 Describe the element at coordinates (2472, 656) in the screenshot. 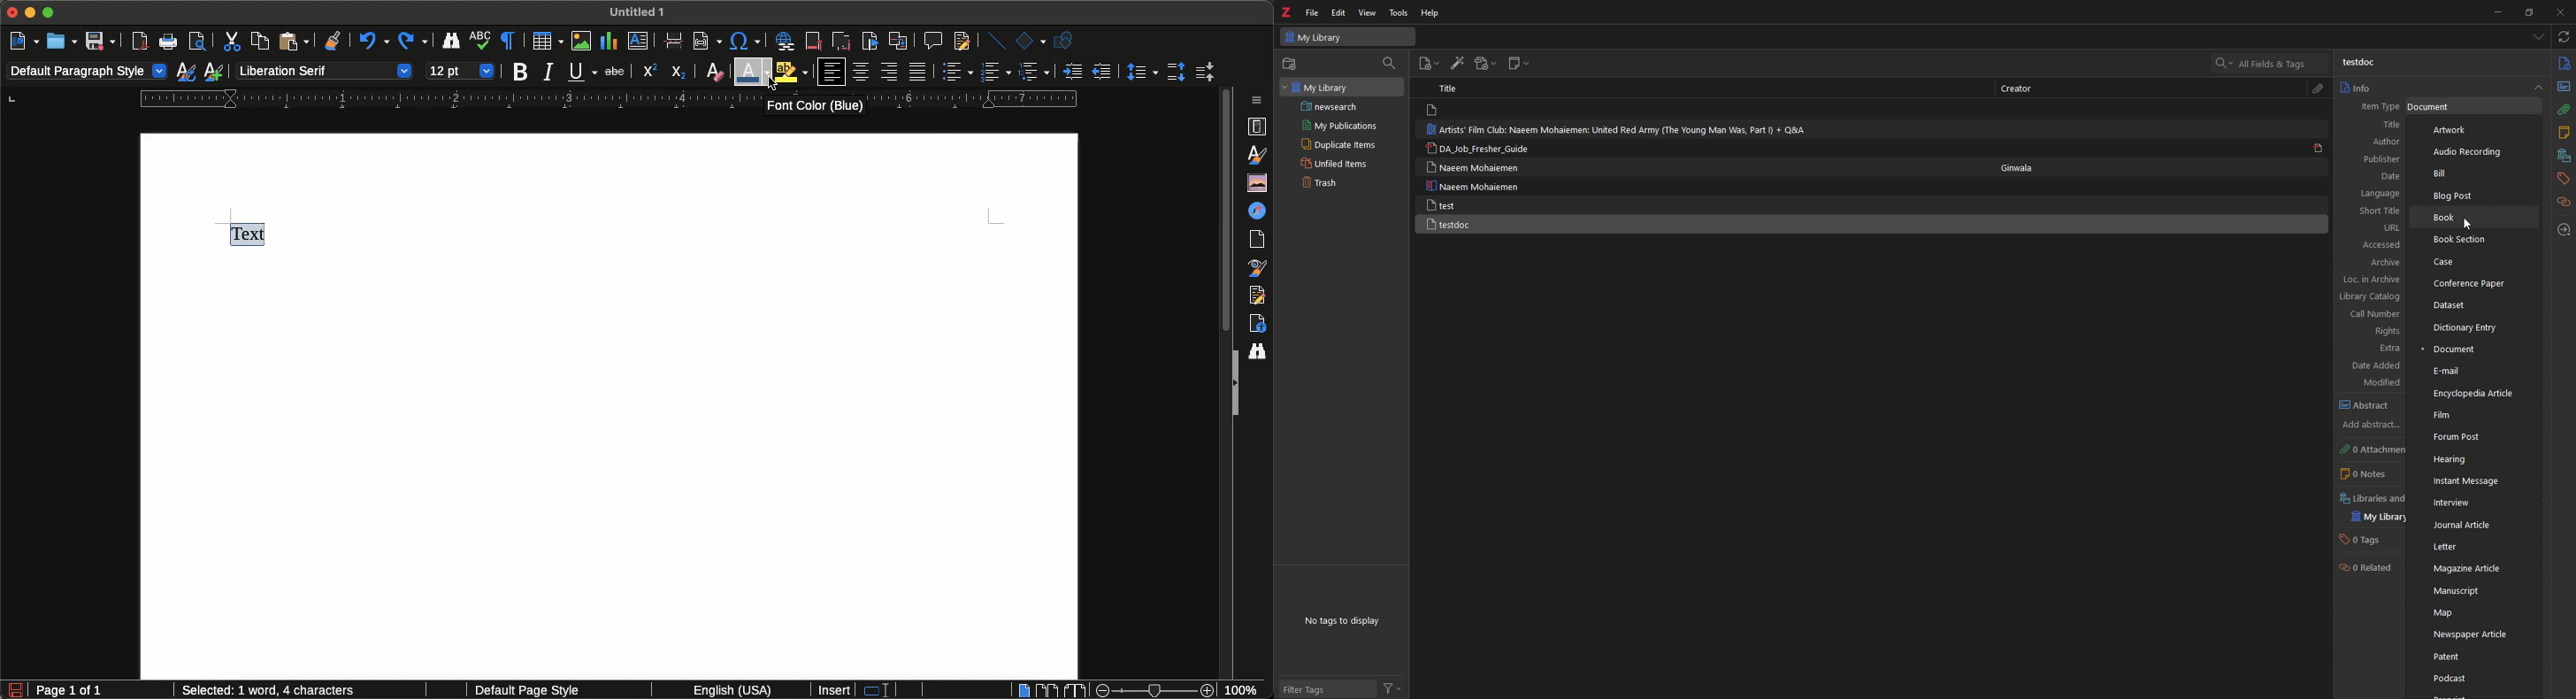

I see `patent` at that location.